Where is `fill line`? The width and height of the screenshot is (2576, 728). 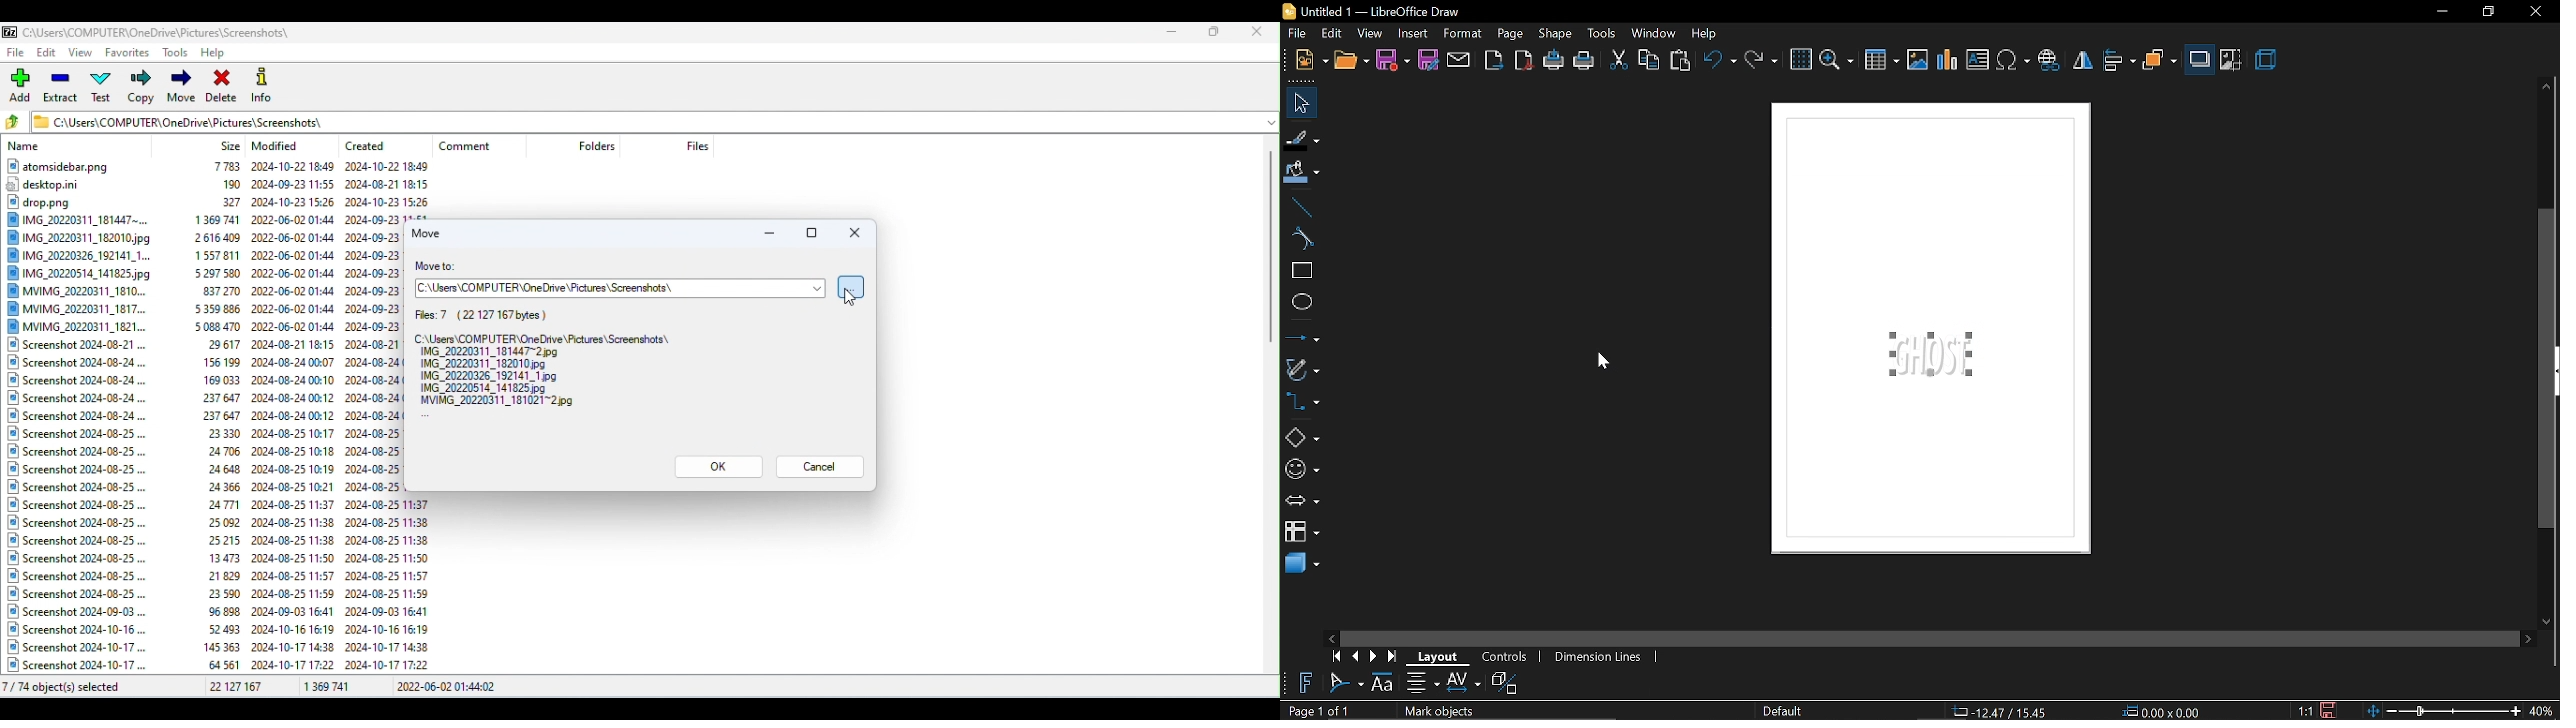 fill line is located at coordinates (1303, 138).